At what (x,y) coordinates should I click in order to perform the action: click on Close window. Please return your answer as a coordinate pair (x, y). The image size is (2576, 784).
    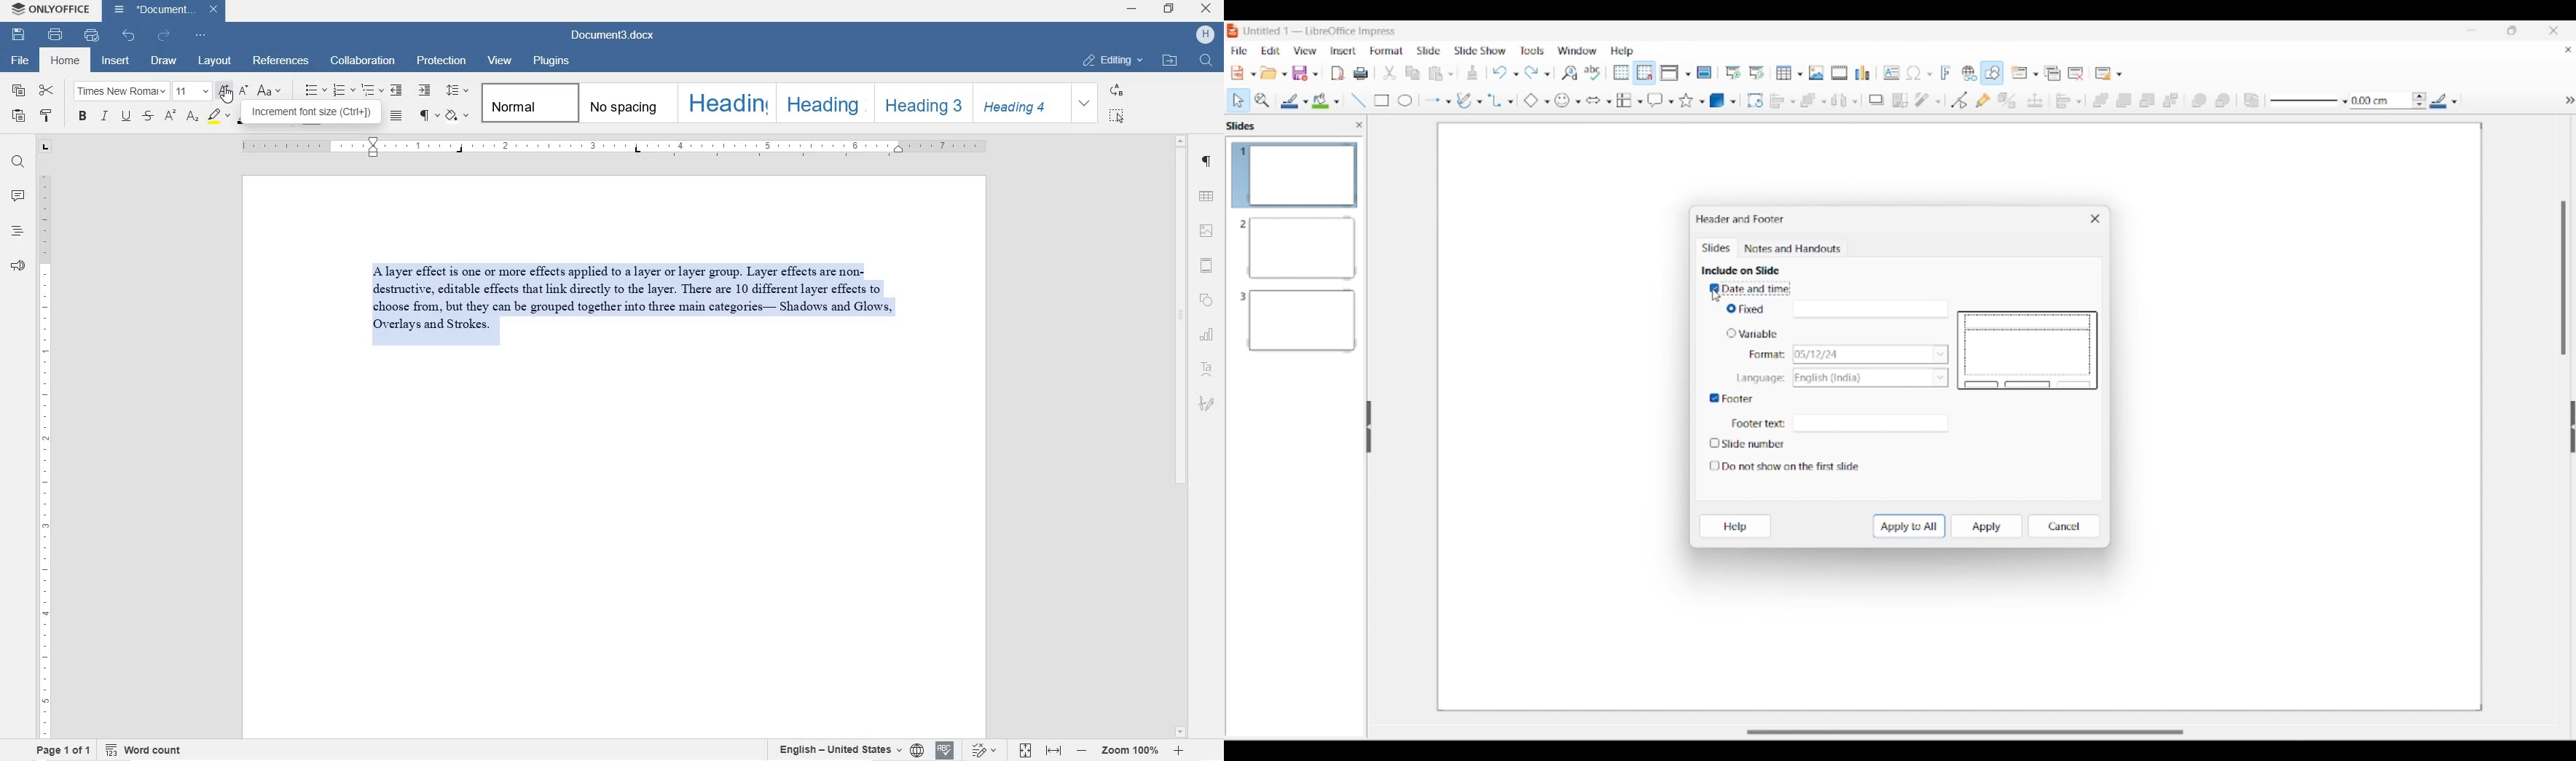
    Looking at the image, I should click on (2095, 218).